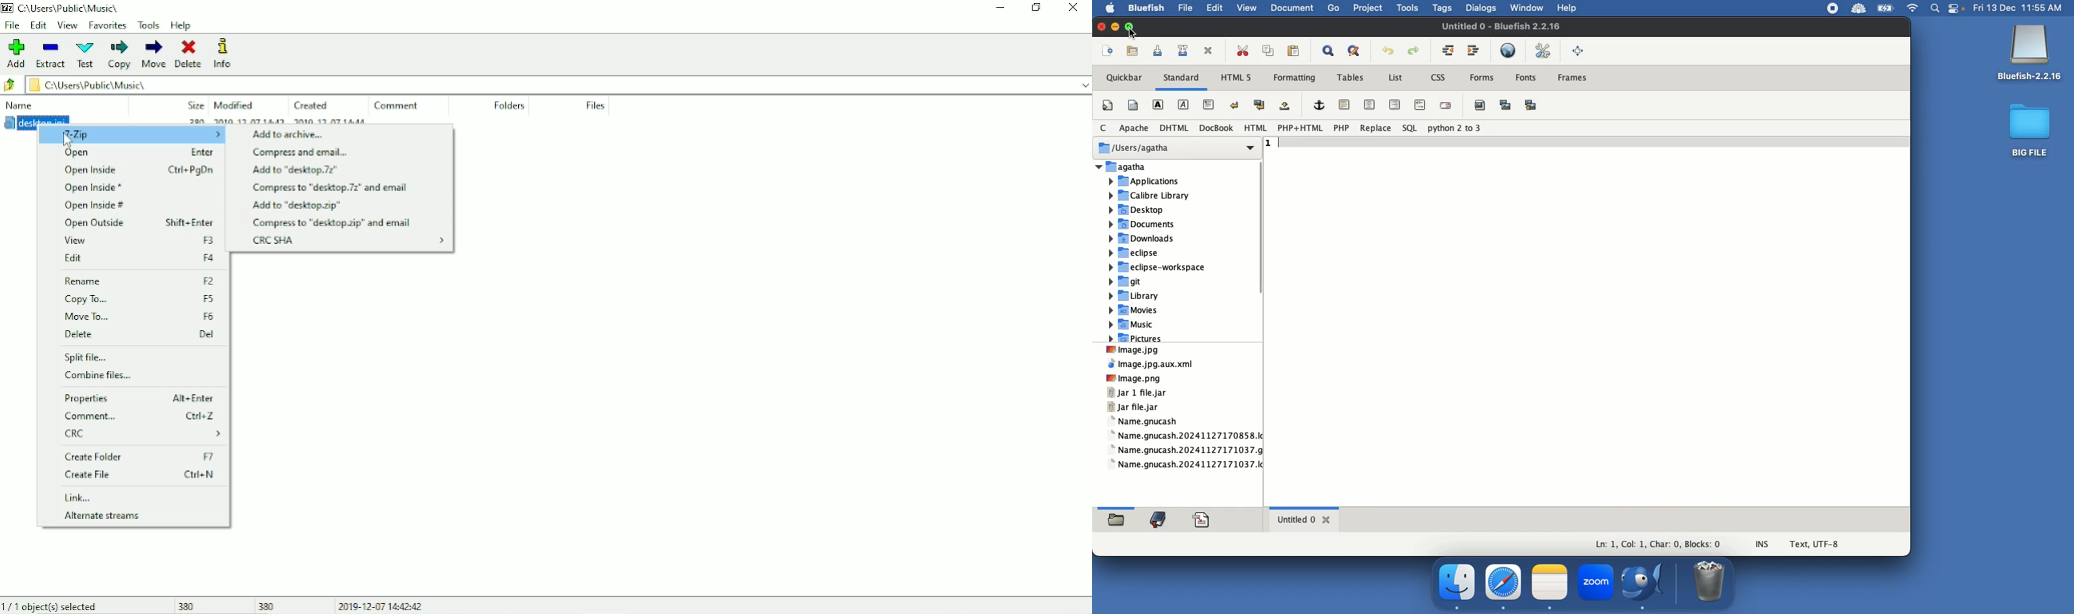  What do you see at coordinates (1506, 26) in the screenshot?
I see `untitled` at bounding box center [1506, 26].